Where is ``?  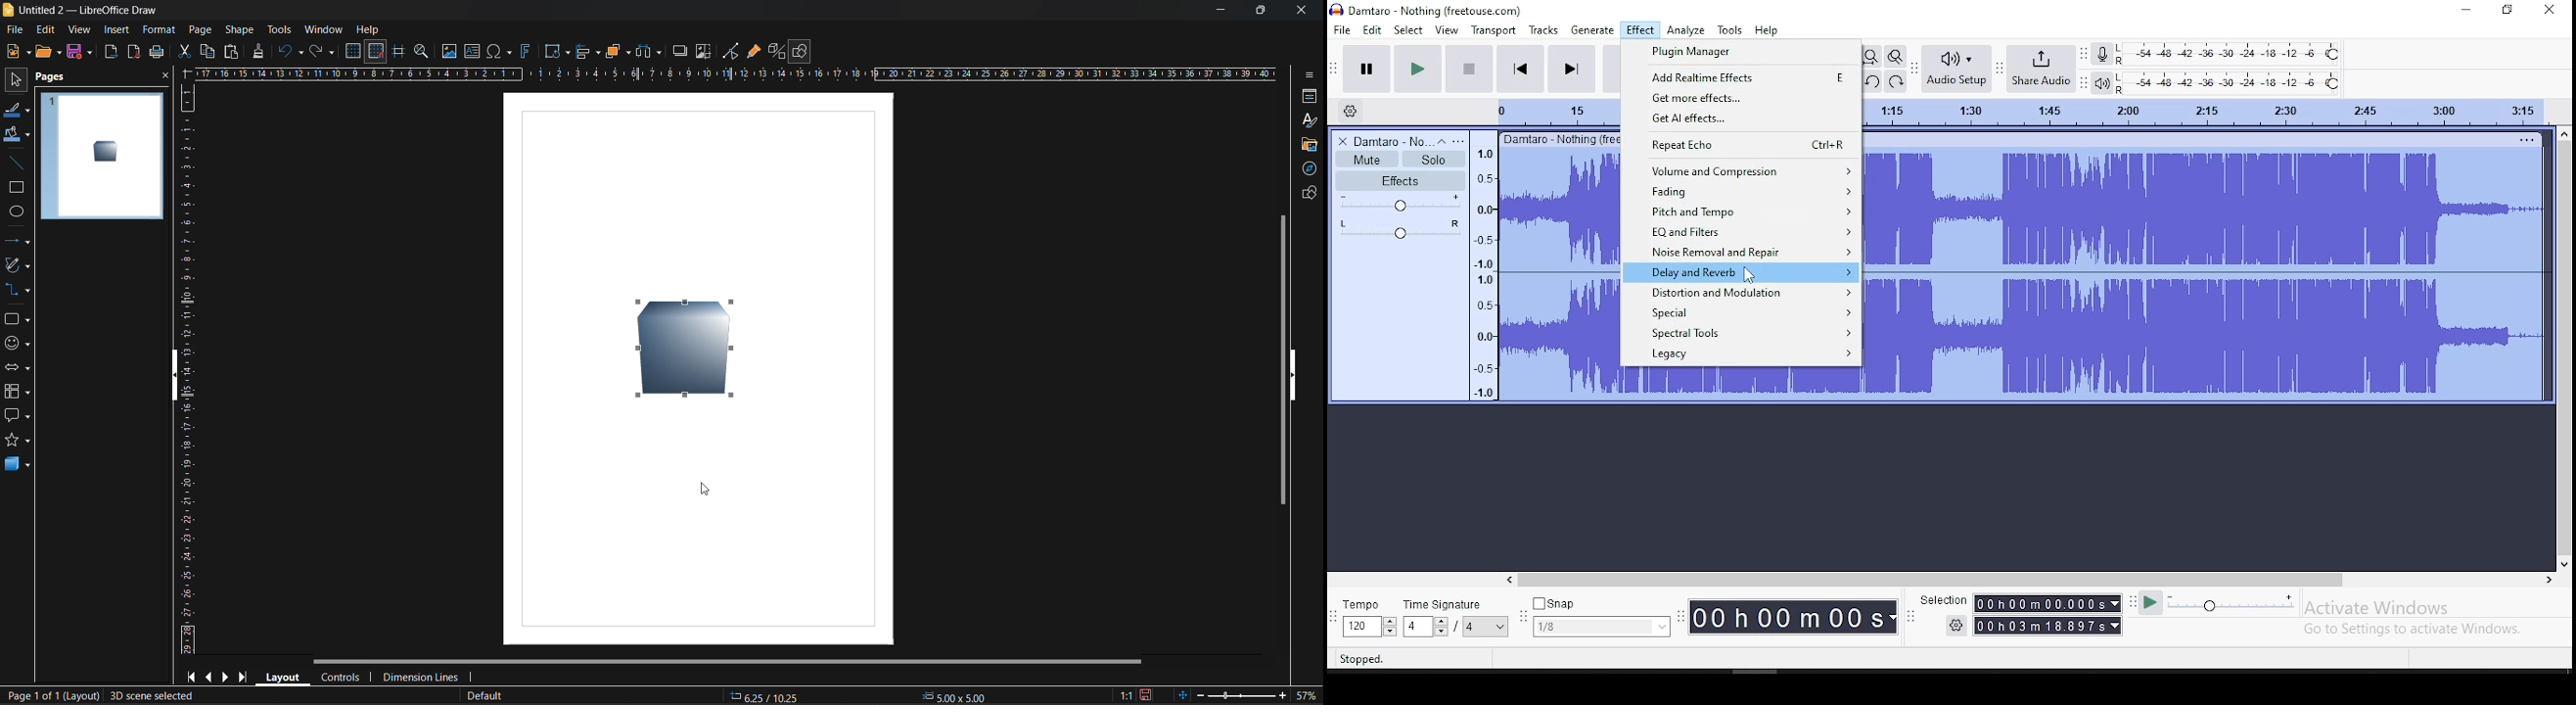
 is located at coordinates (1999, 69).